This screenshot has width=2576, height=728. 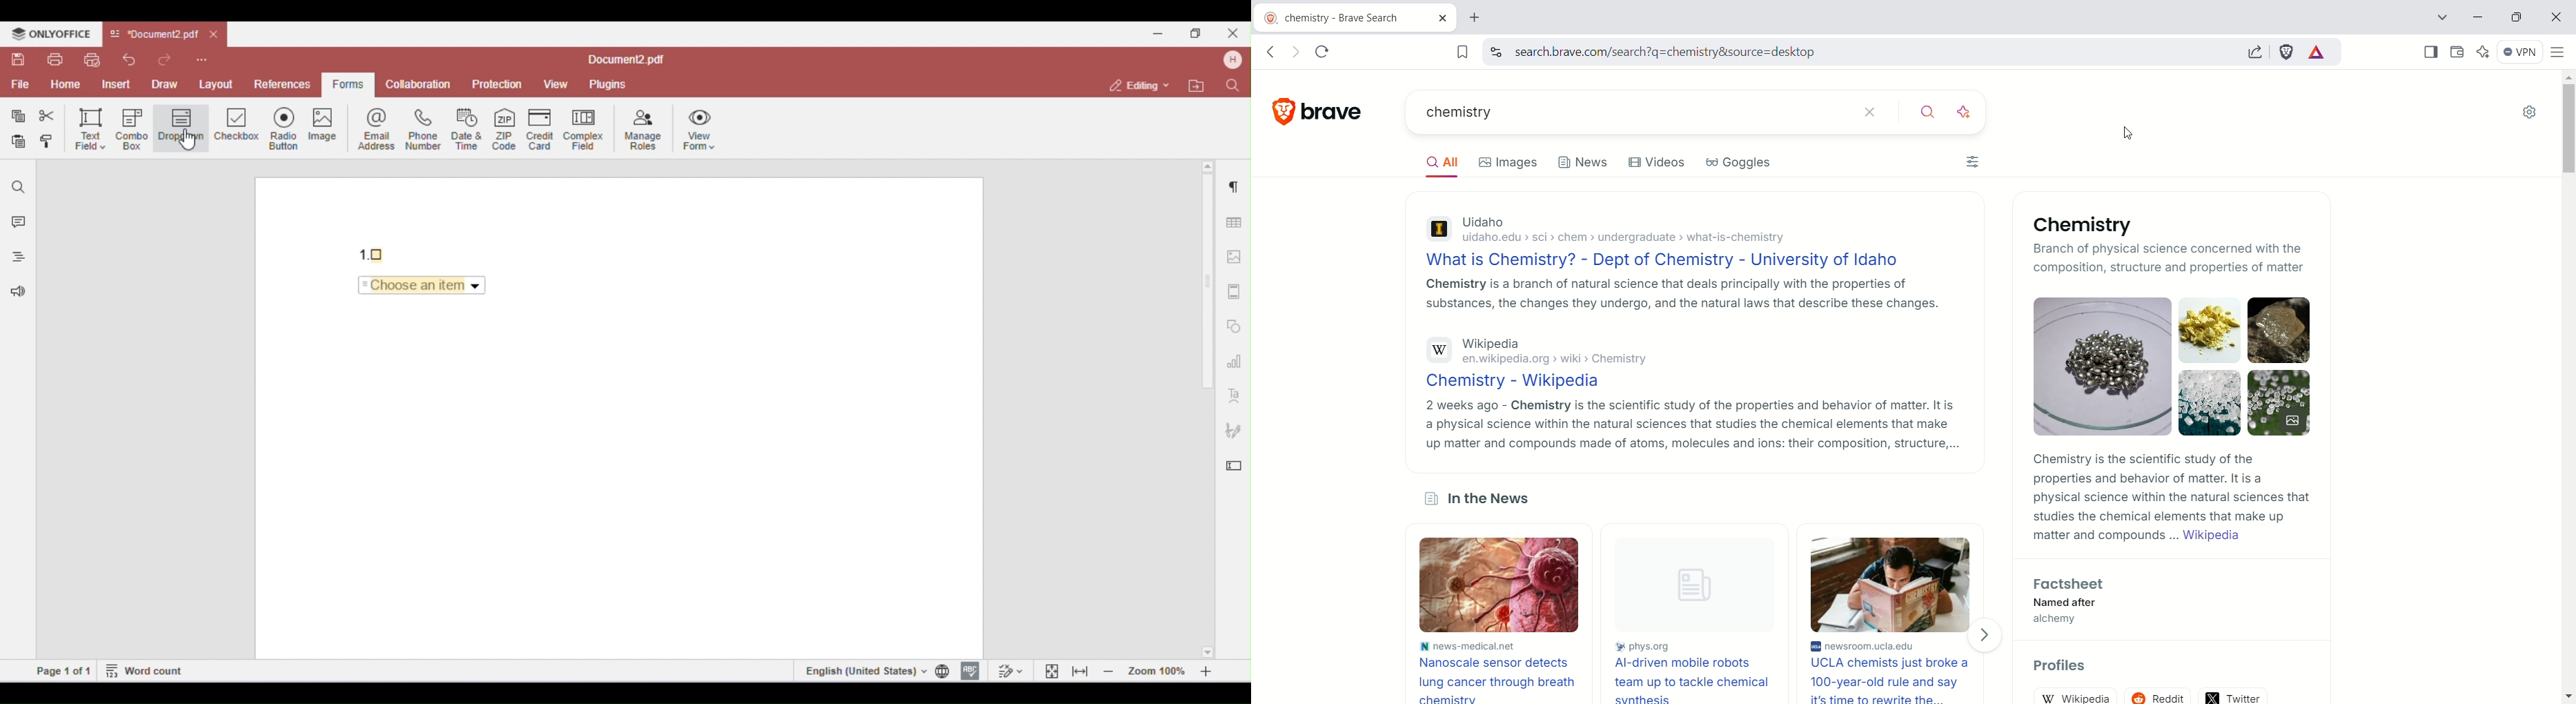 What do you see at coordinates (1865, 53) in the screenshot?
I see `search.brave.com/search?q=chemistry&source=desktop` at bounding box center [1865, 53].